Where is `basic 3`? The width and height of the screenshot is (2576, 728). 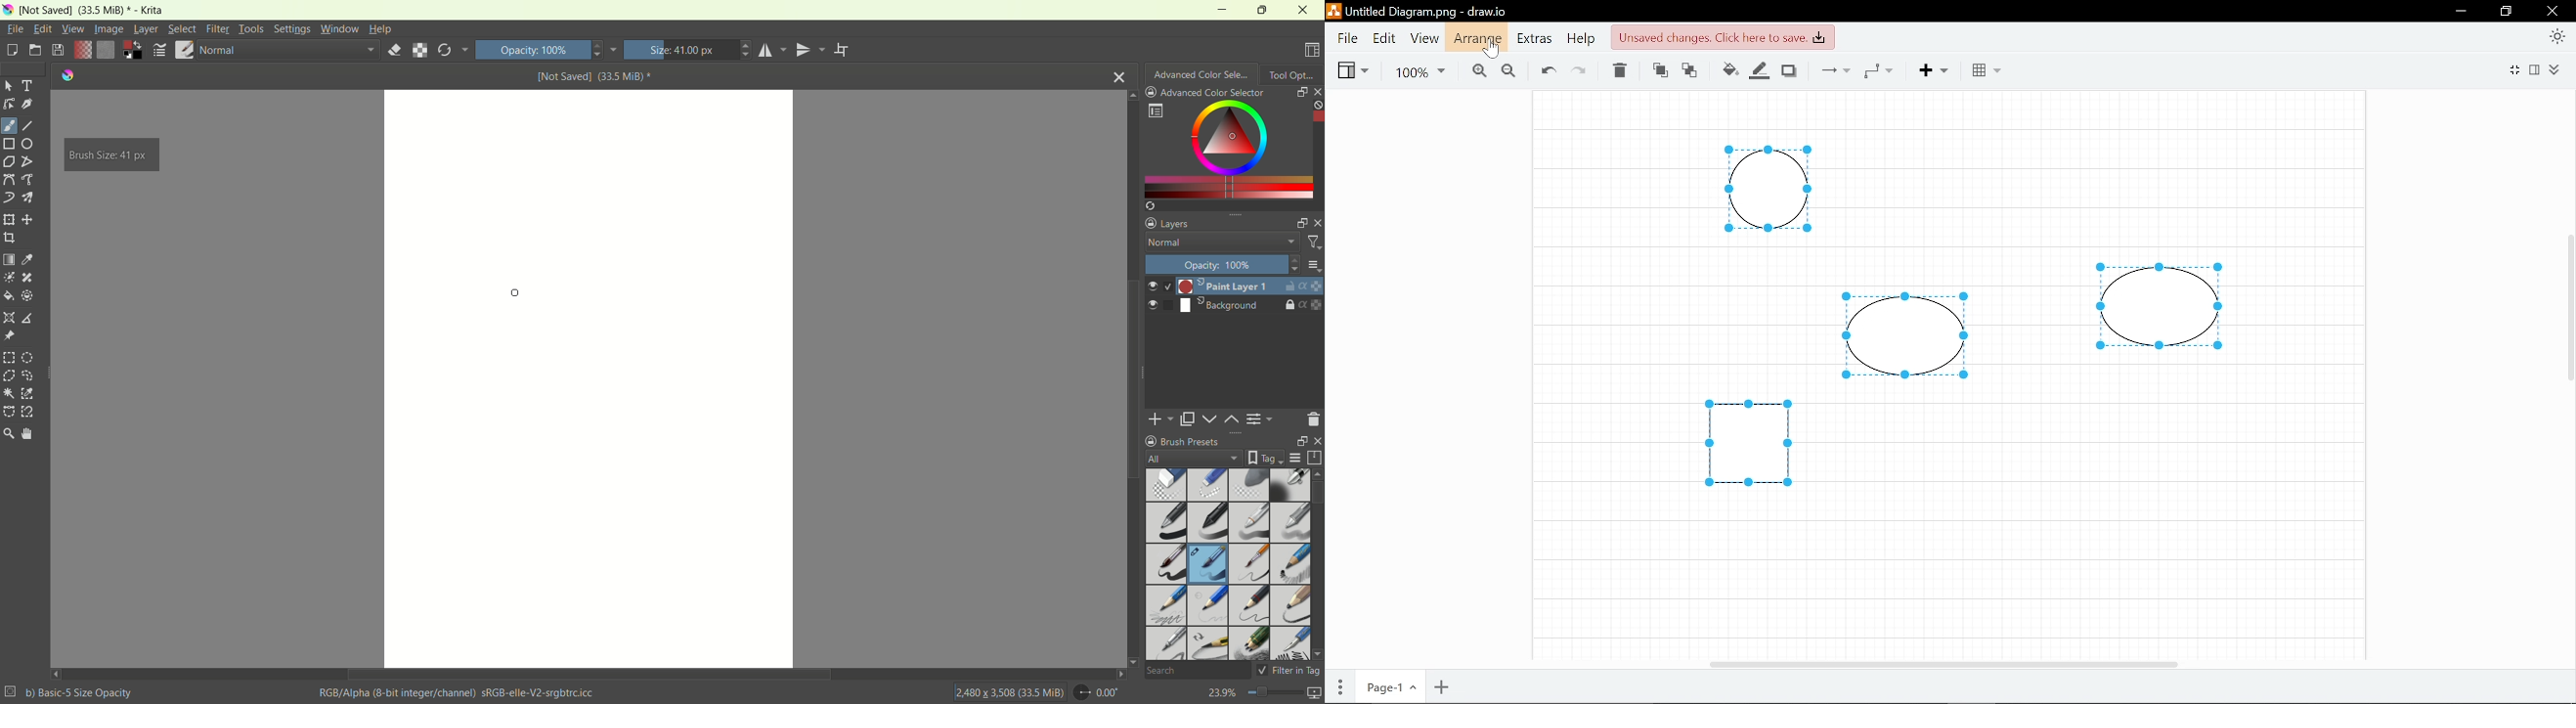
basic 3 is located at coordinates (1248, 524).